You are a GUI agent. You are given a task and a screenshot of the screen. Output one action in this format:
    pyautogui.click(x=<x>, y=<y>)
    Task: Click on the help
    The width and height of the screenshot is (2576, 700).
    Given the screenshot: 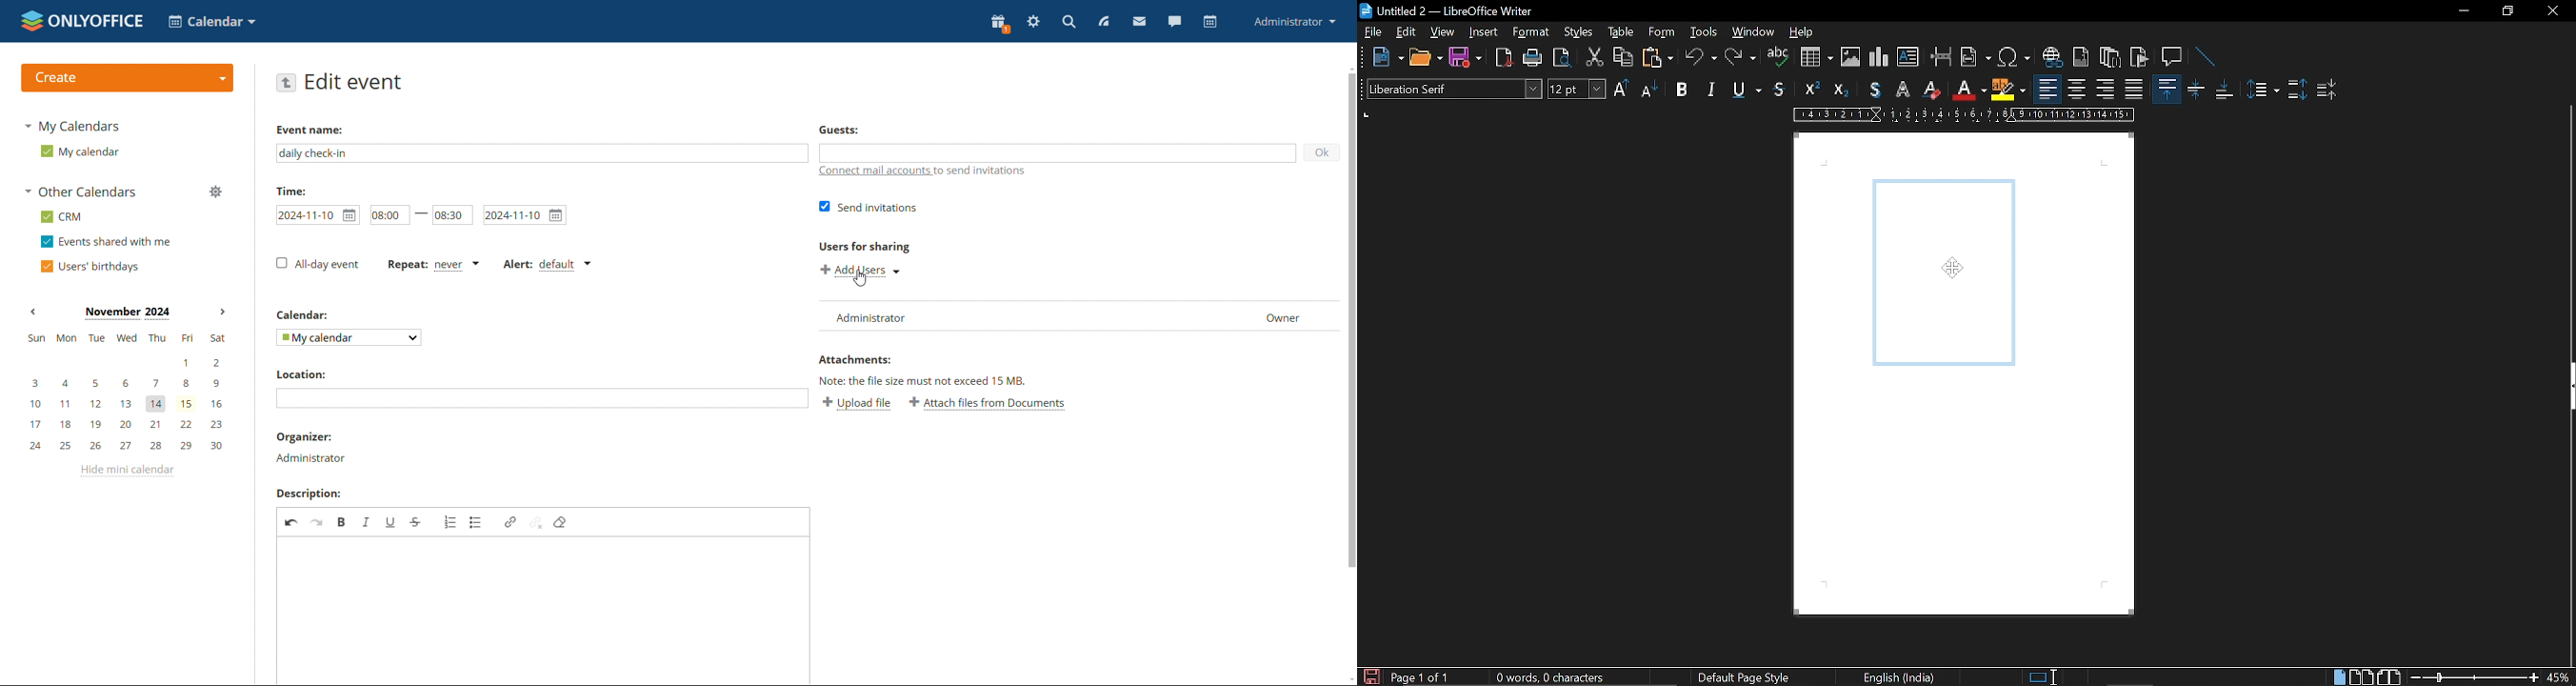 What is the action you would take?
    pyautogui.click(x=1804, y=35)
    